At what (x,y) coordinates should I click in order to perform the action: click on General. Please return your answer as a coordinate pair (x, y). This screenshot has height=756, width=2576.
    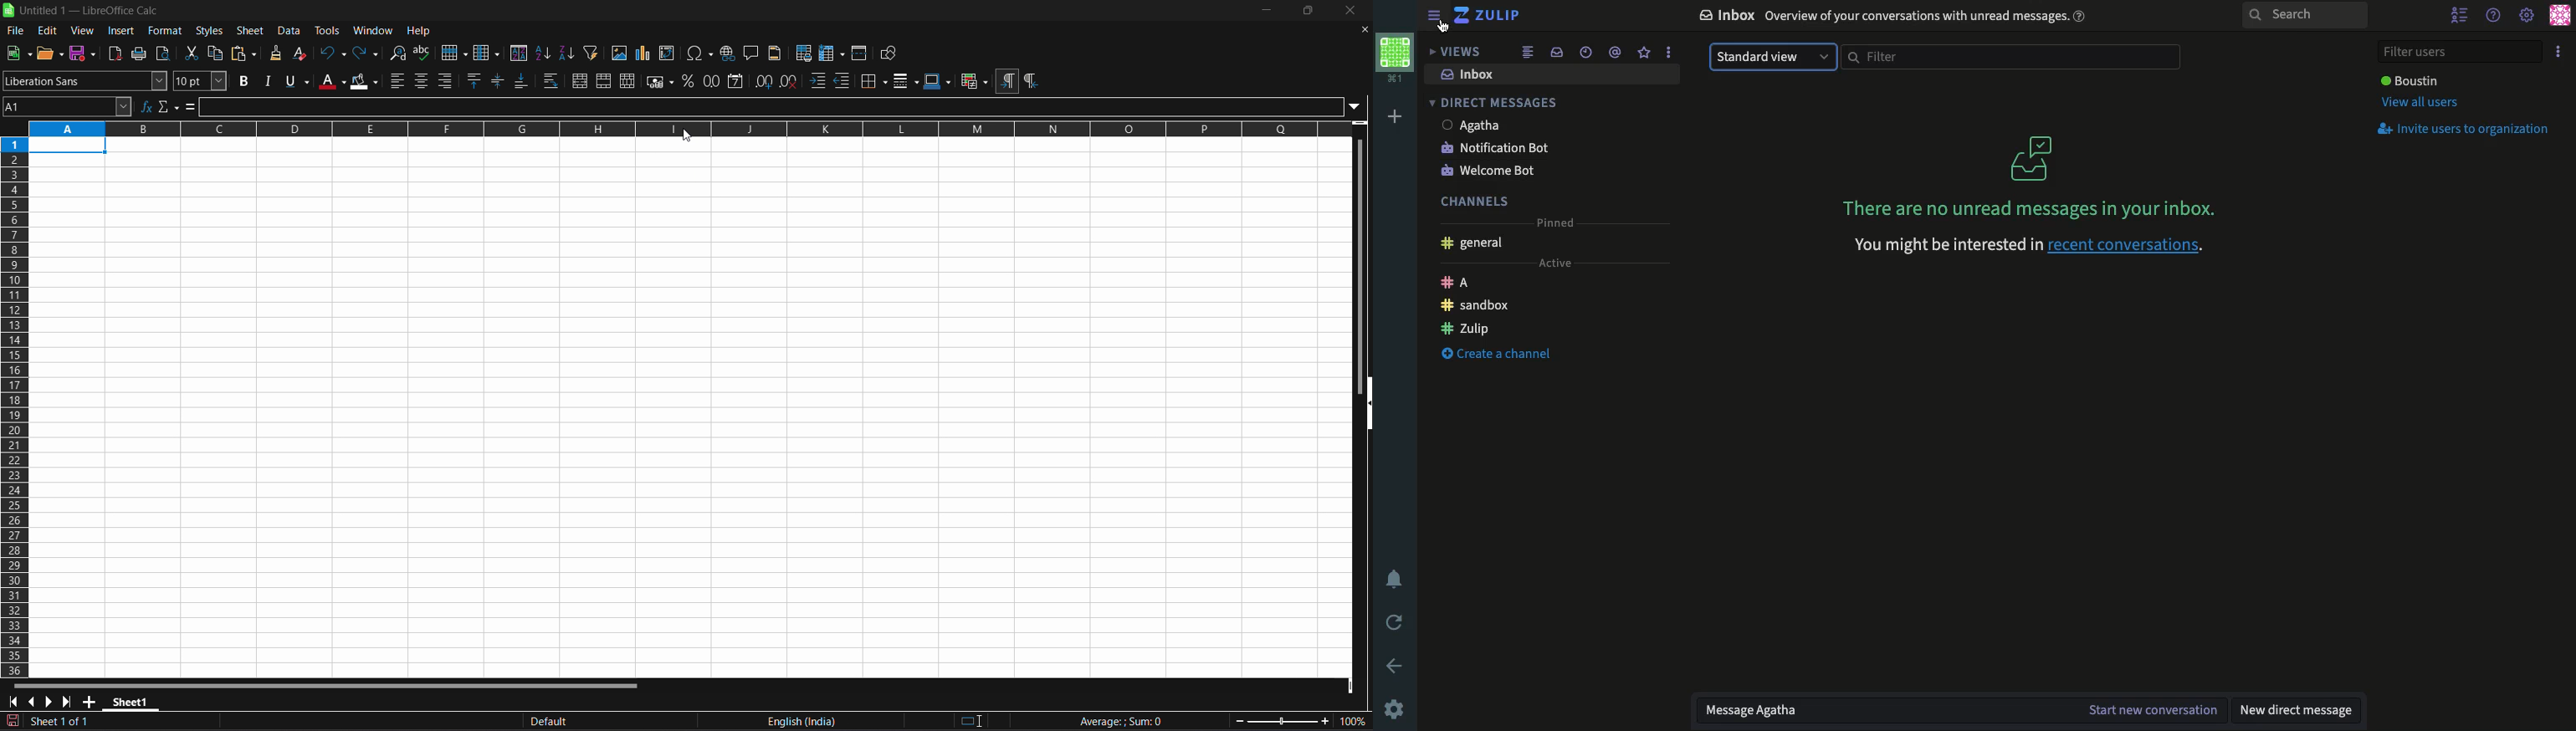
    Looking at the image, I should click on (1472, 244).